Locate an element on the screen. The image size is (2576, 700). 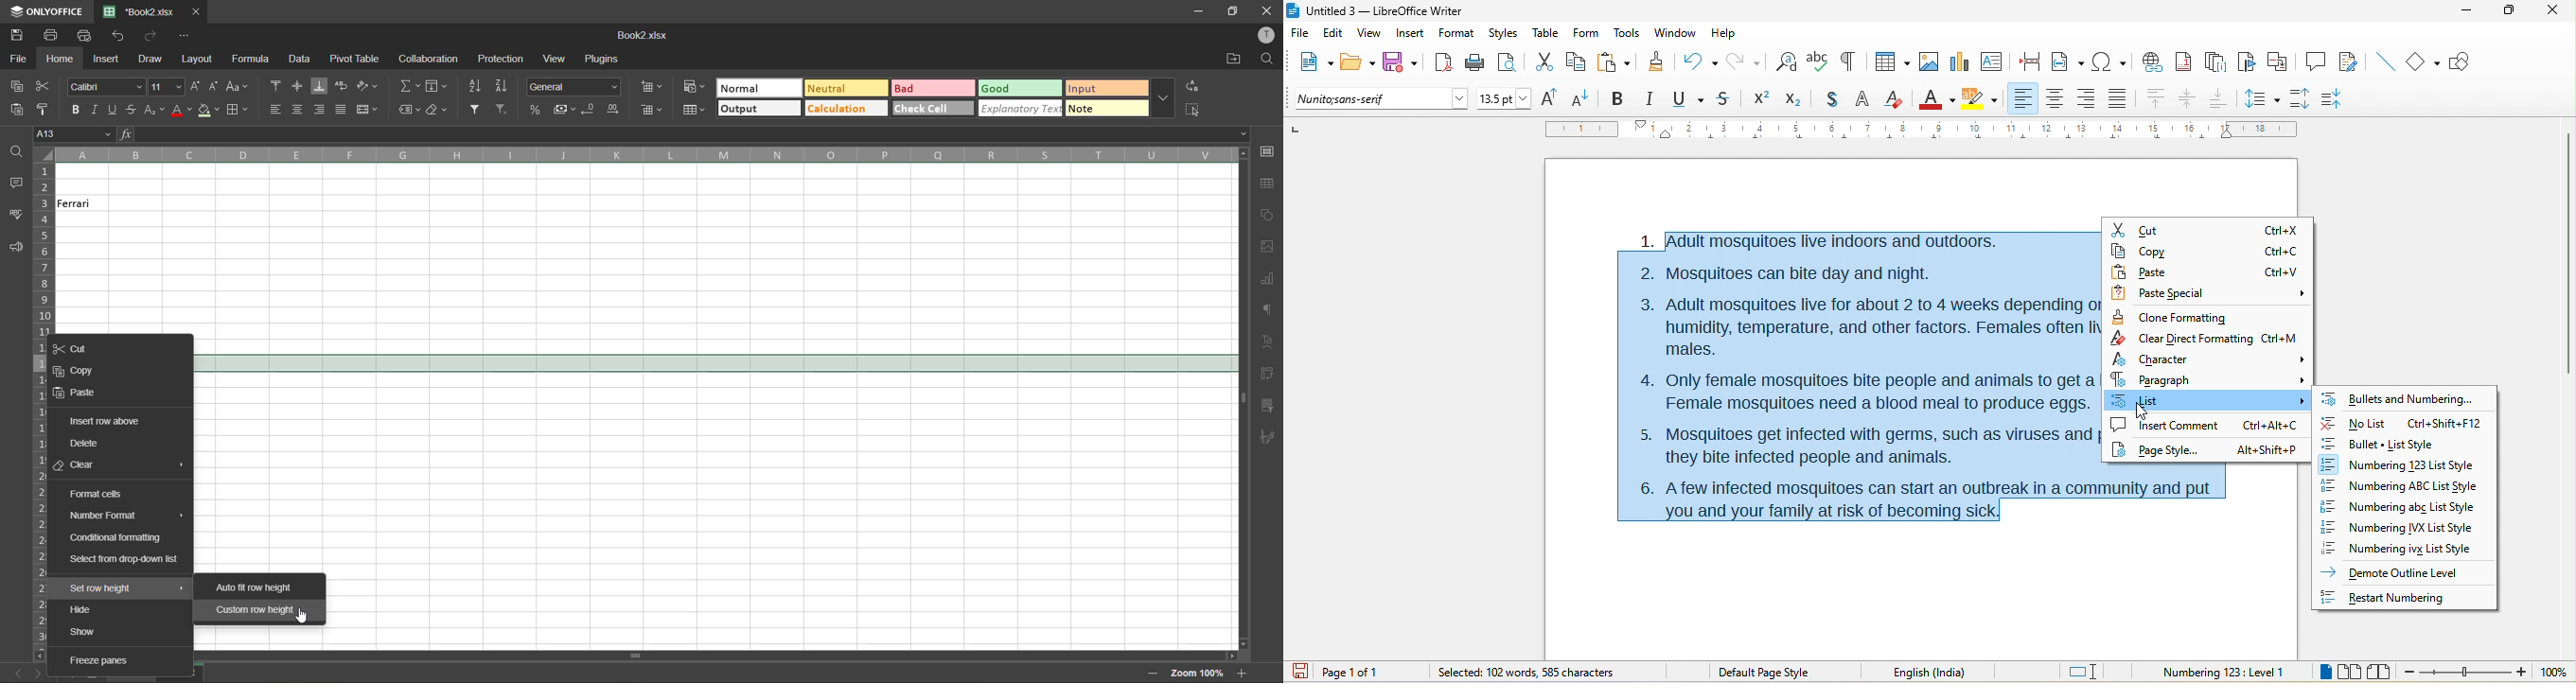
images is located at coordinates (1268, 250).